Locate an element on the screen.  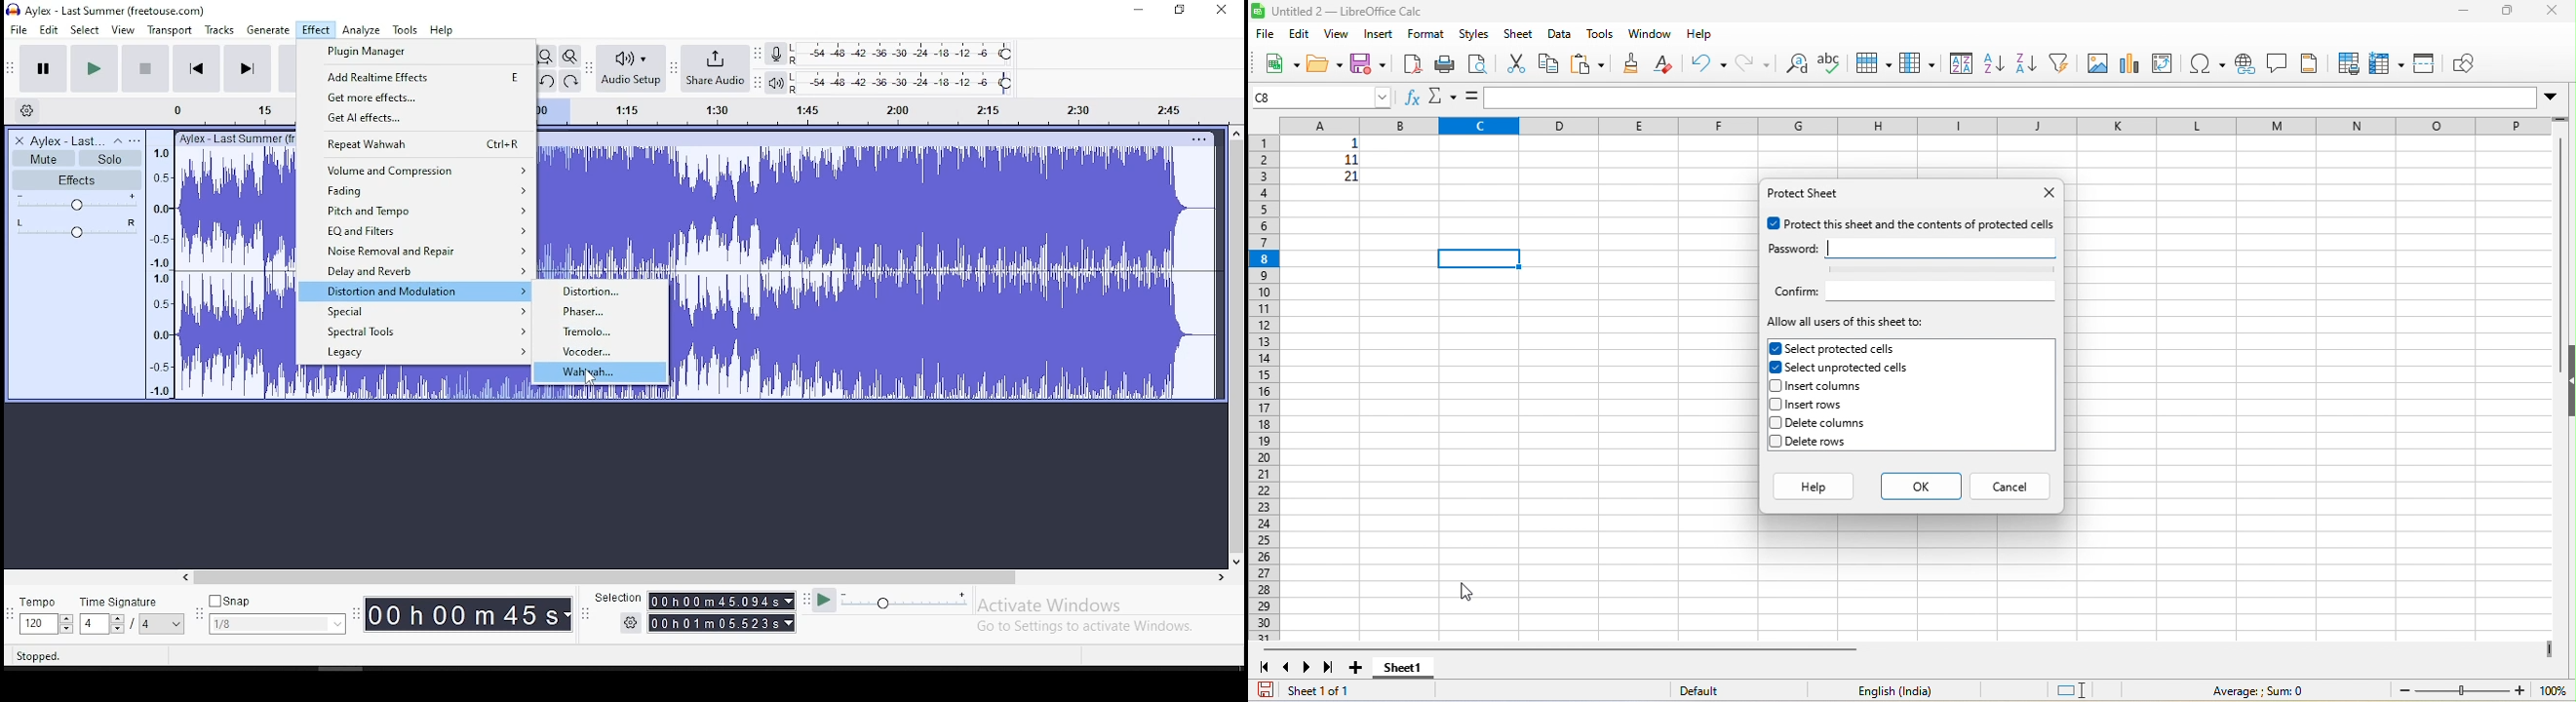
freeze rows and columns is located at coordinates (2386, 63).